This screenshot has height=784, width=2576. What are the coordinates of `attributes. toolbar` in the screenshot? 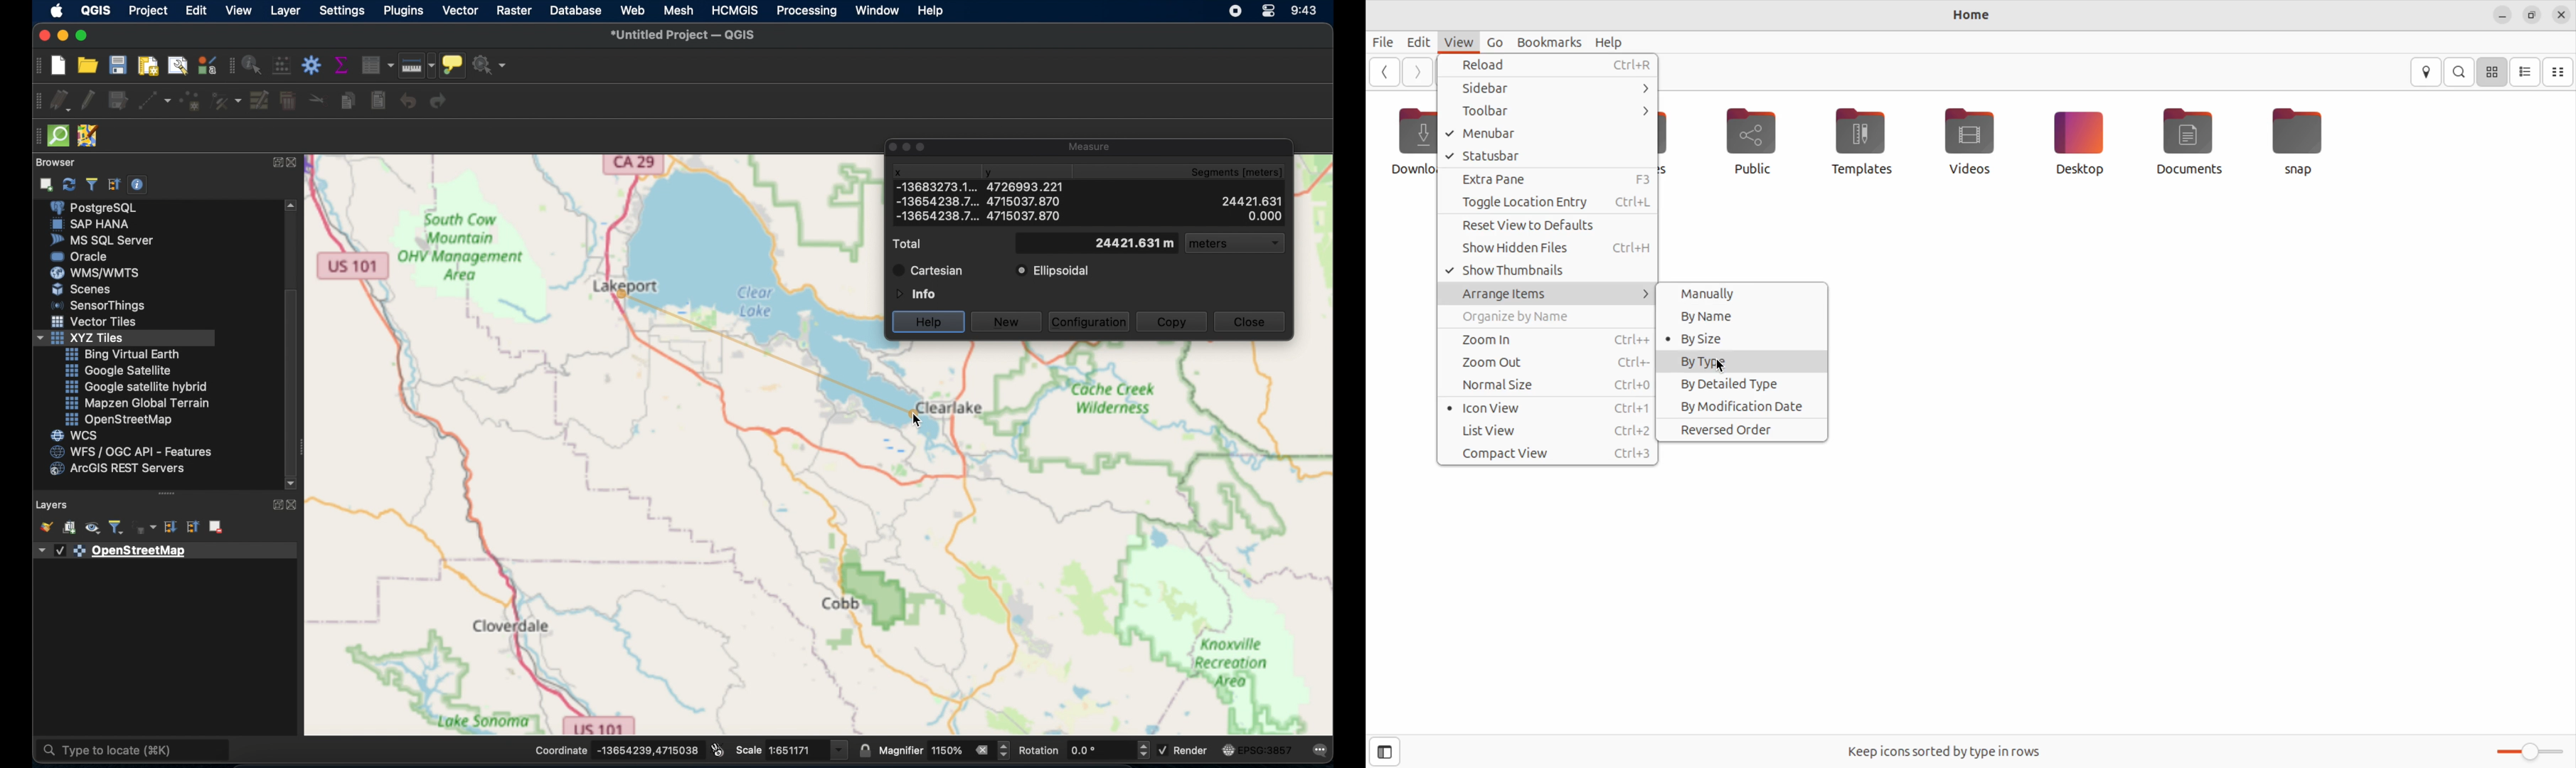 It's located at (230, 66).